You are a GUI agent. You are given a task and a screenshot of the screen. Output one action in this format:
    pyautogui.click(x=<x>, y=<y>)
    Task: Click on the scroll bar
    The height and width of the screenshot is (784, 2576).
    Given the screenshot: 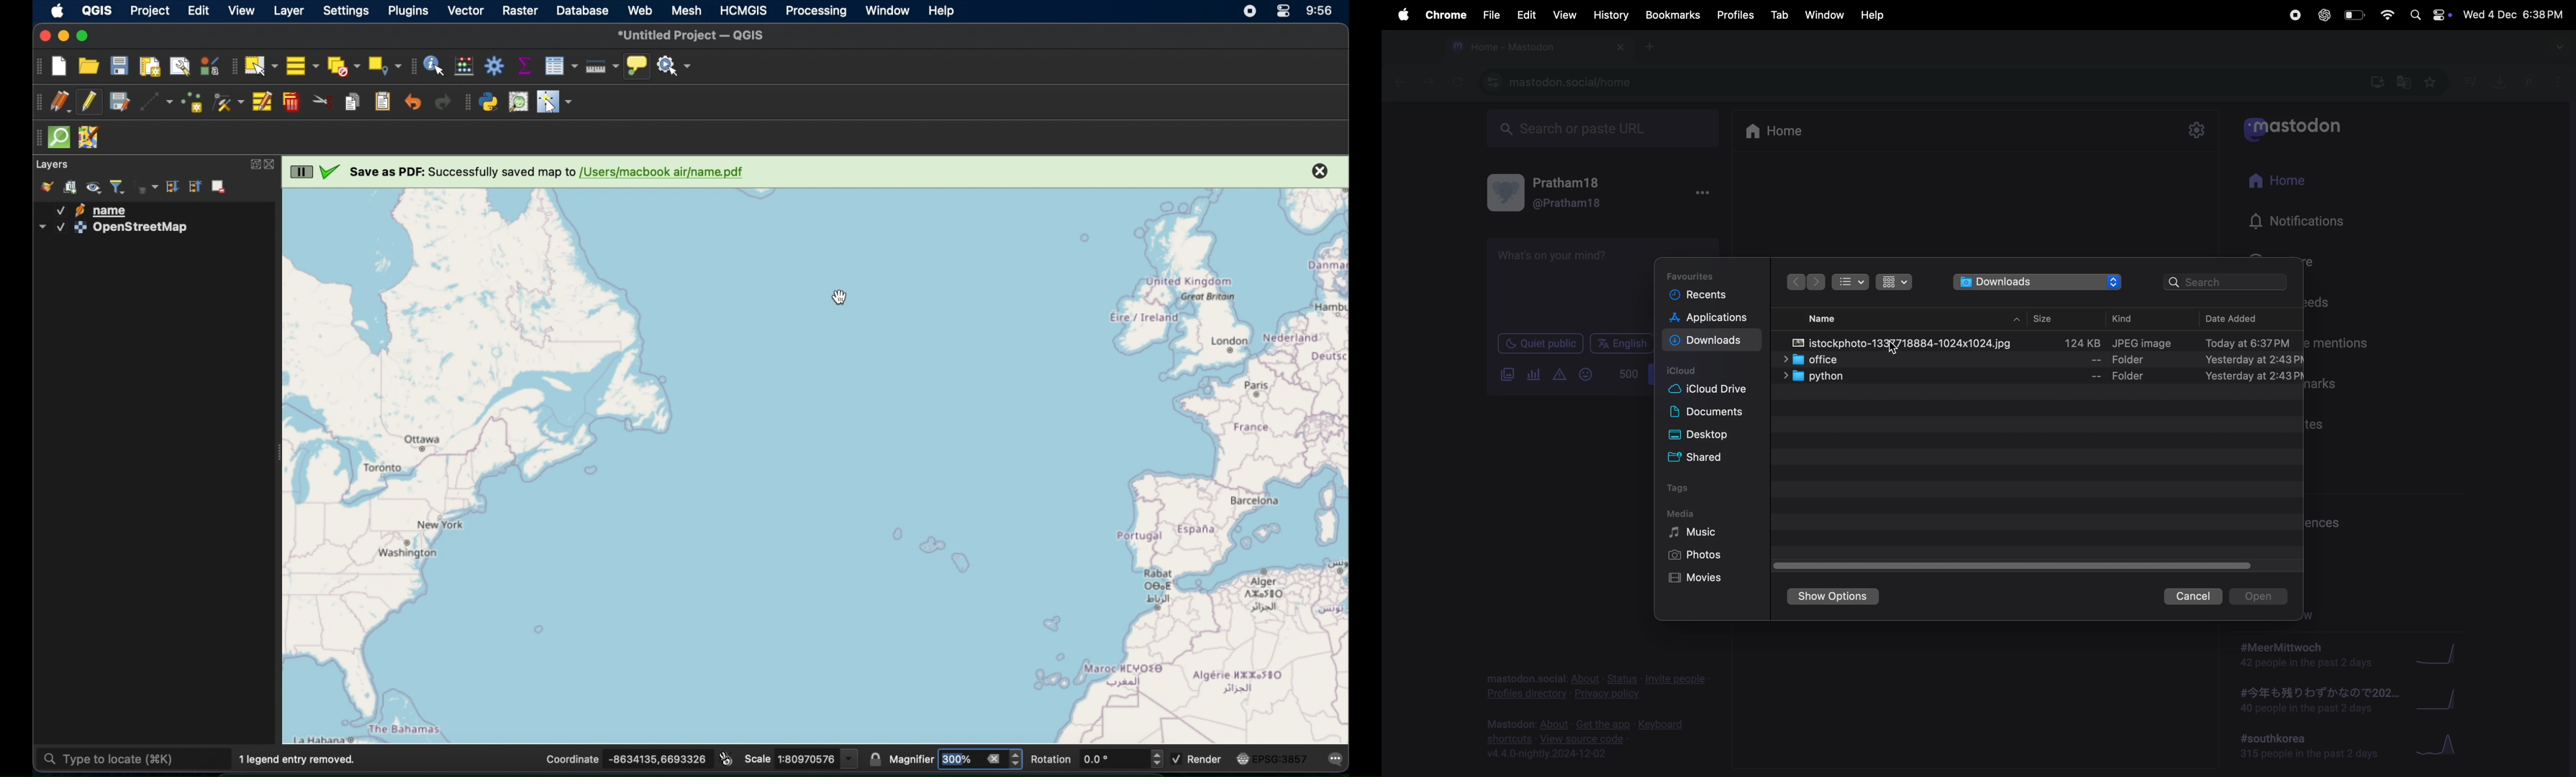 What is the action you would take?
    pyautogui.click(x=2009, y=564)
    